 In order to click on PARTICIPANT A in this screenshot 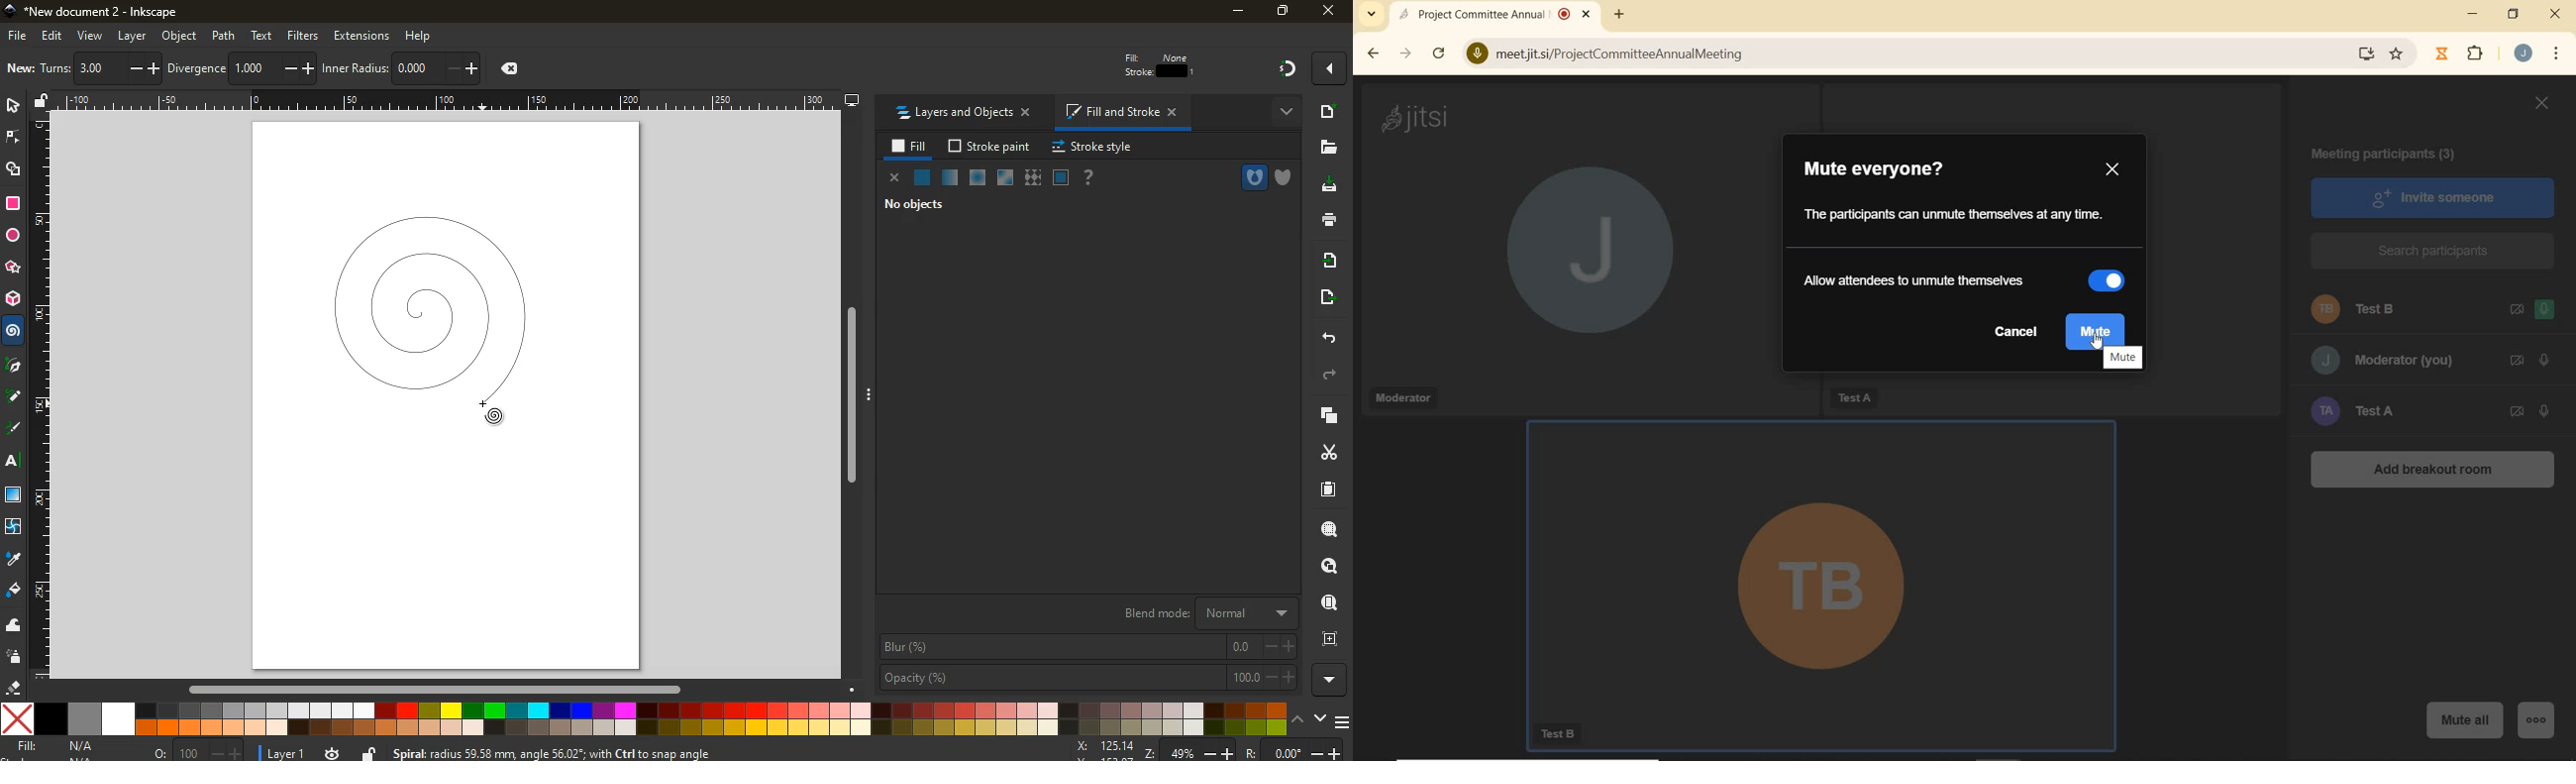, I will do `click(2374, 410)`.